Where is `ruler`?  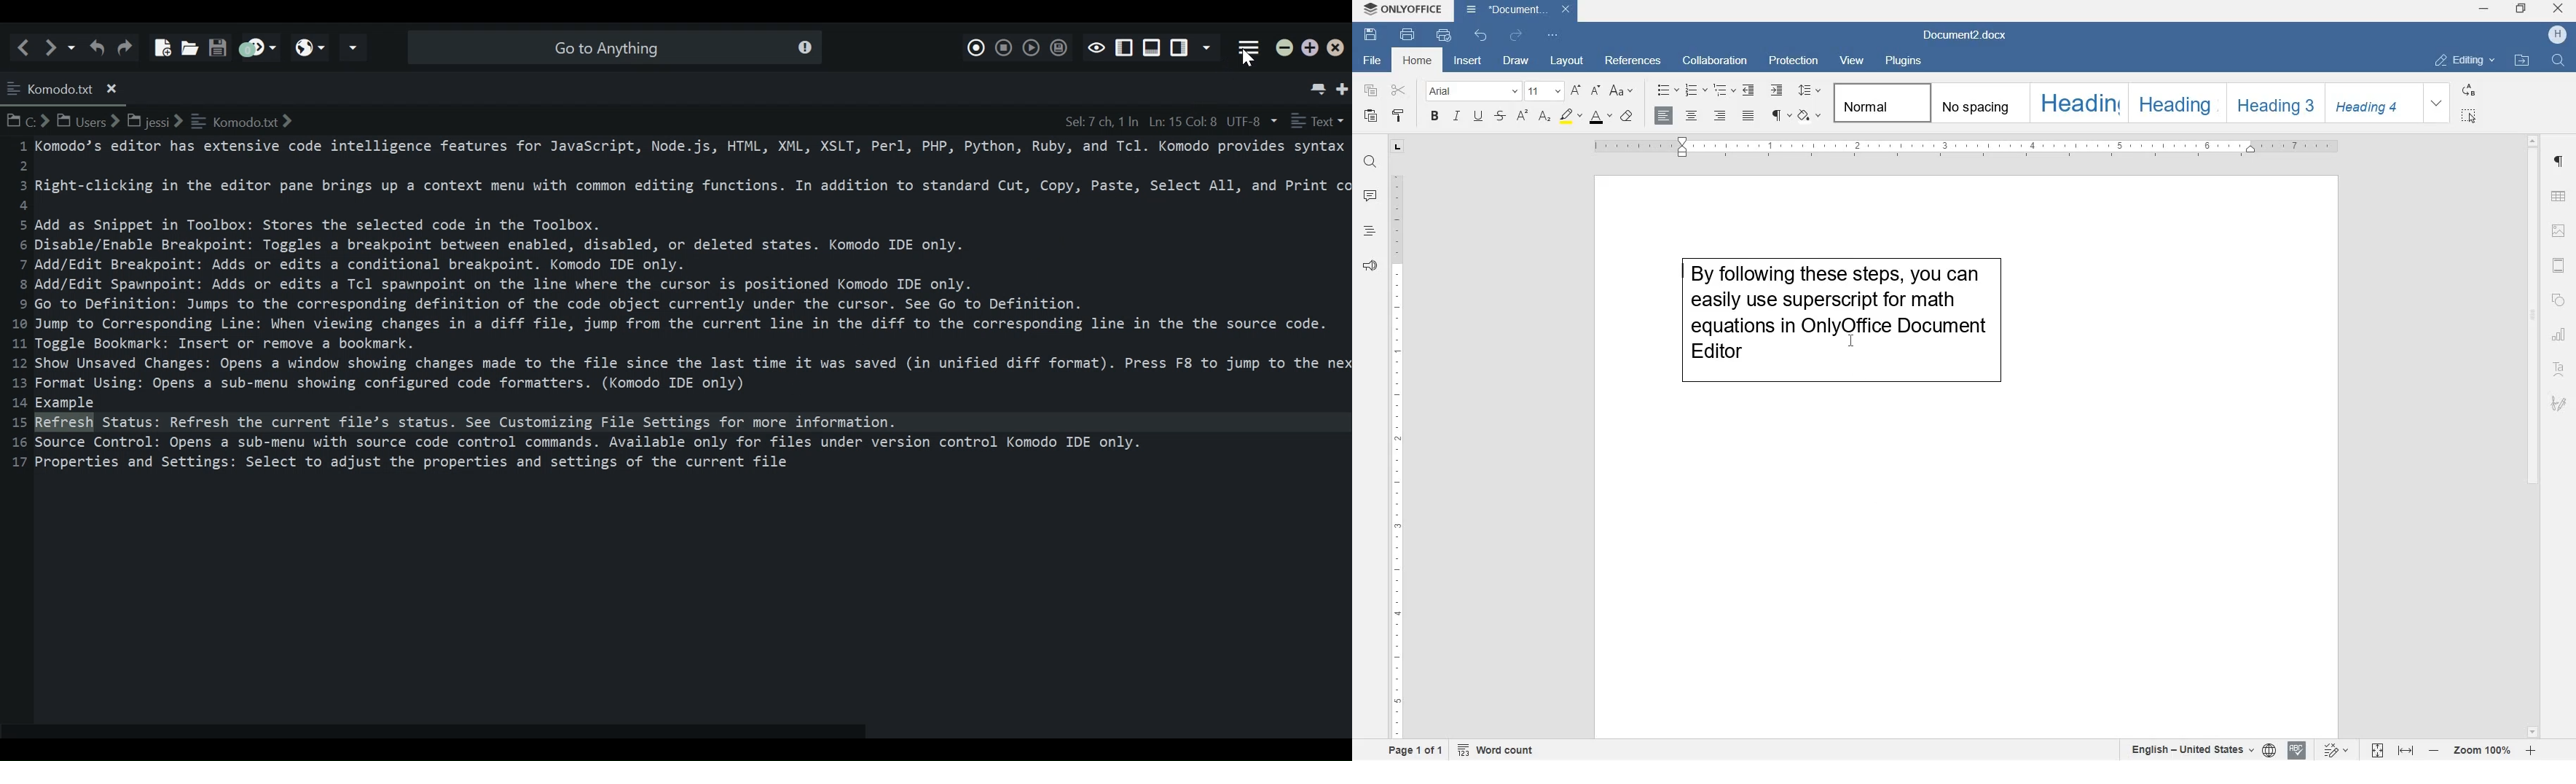
ruler is located at coordinates (1396, 456).